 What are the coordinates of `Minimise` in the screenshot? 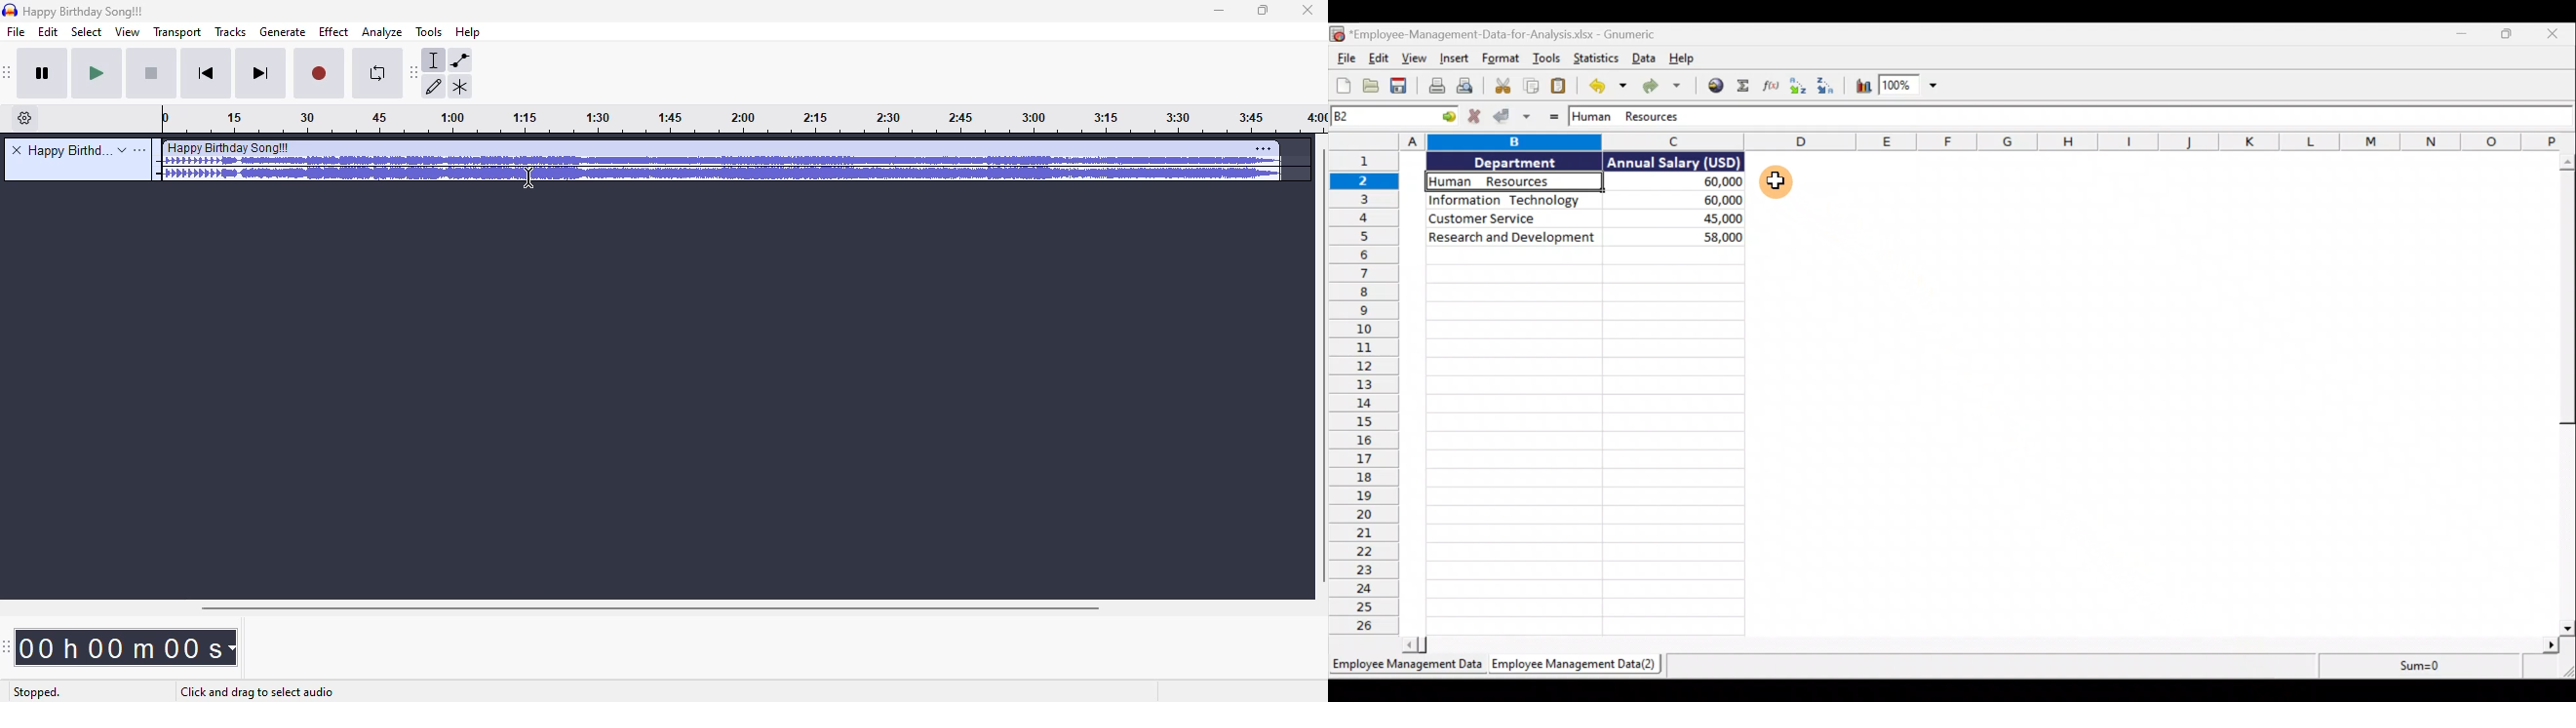 It's located at (2460, 36).